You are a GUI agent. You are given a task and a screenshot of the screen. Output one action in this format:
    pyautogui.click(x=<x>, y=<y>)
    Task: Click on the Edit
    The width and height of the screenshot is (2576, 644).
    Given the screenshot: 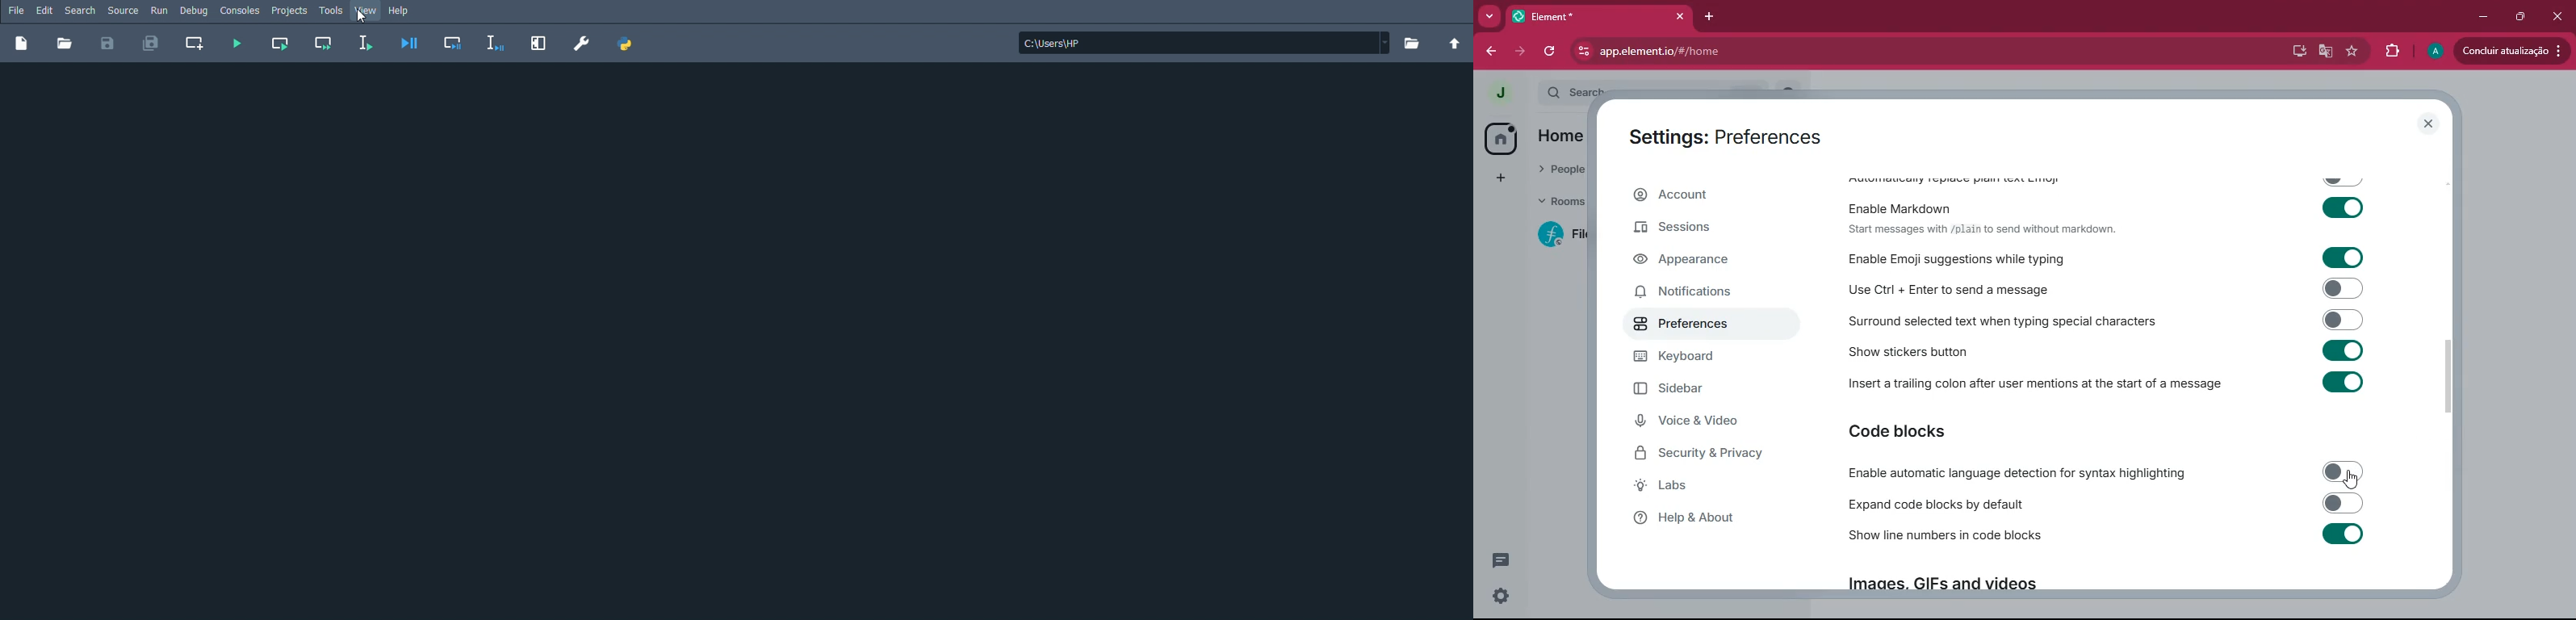 What is the action you would take?
    pyautogui.click(x=45, y=11)
    